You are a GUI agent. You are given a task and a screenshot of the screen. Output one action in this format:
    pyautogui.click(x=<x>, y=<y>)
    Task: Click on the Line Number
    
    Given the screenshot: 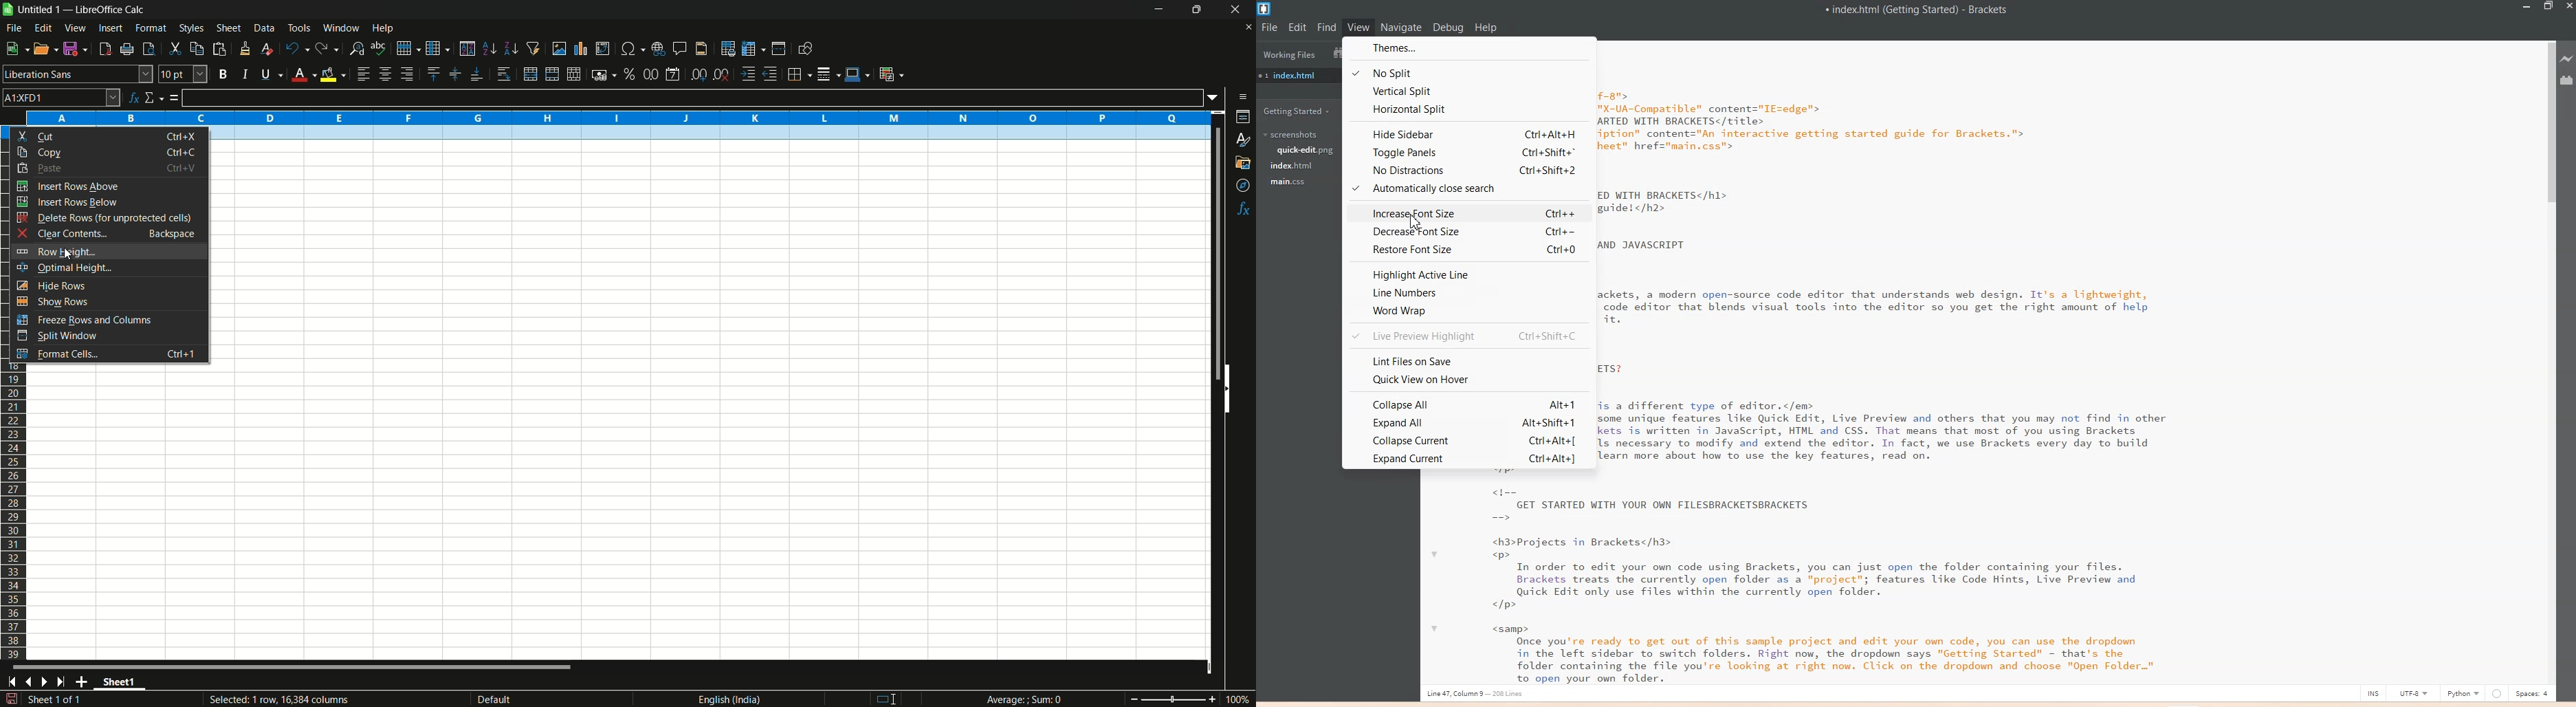 What is the action you would take?
    pyautogui.click(x=1469, y=293)
    